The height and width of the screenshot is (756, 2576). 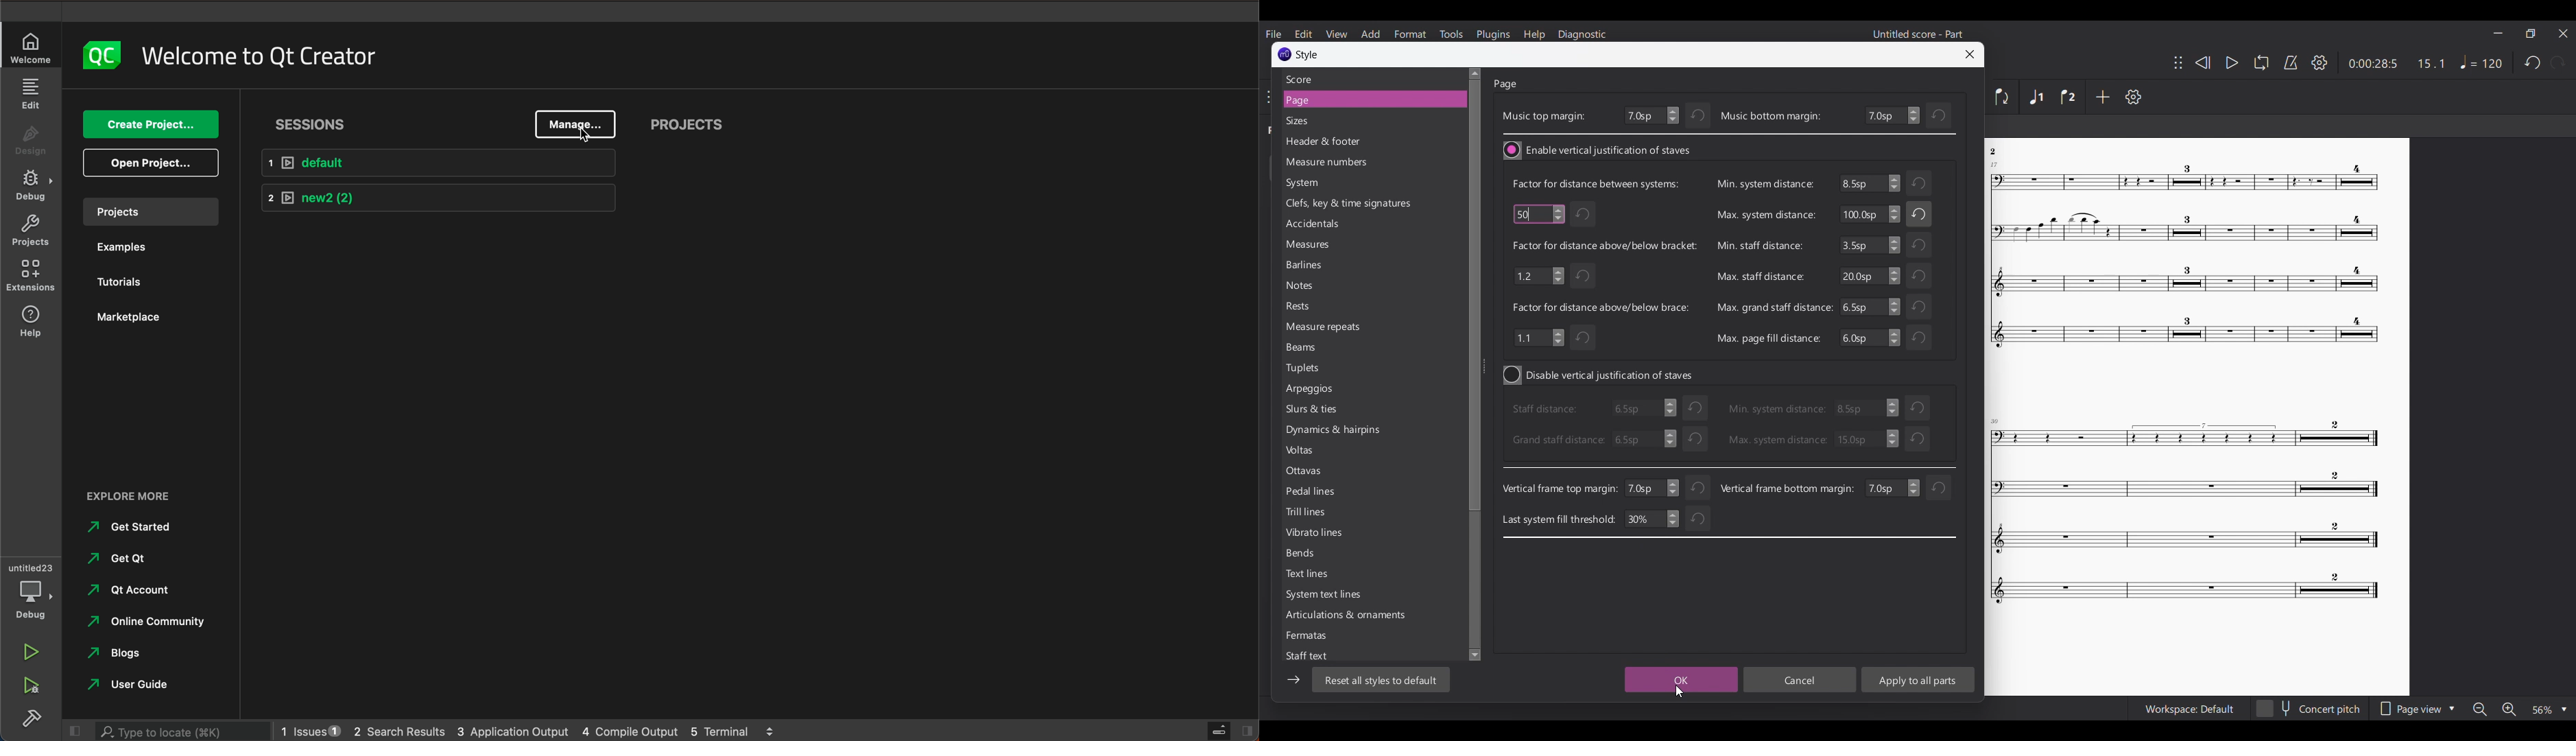 What do you see at coordinates (1324, 389) in the screenshot?
I see `Arpeggias` at bounding box center [1324, 389].